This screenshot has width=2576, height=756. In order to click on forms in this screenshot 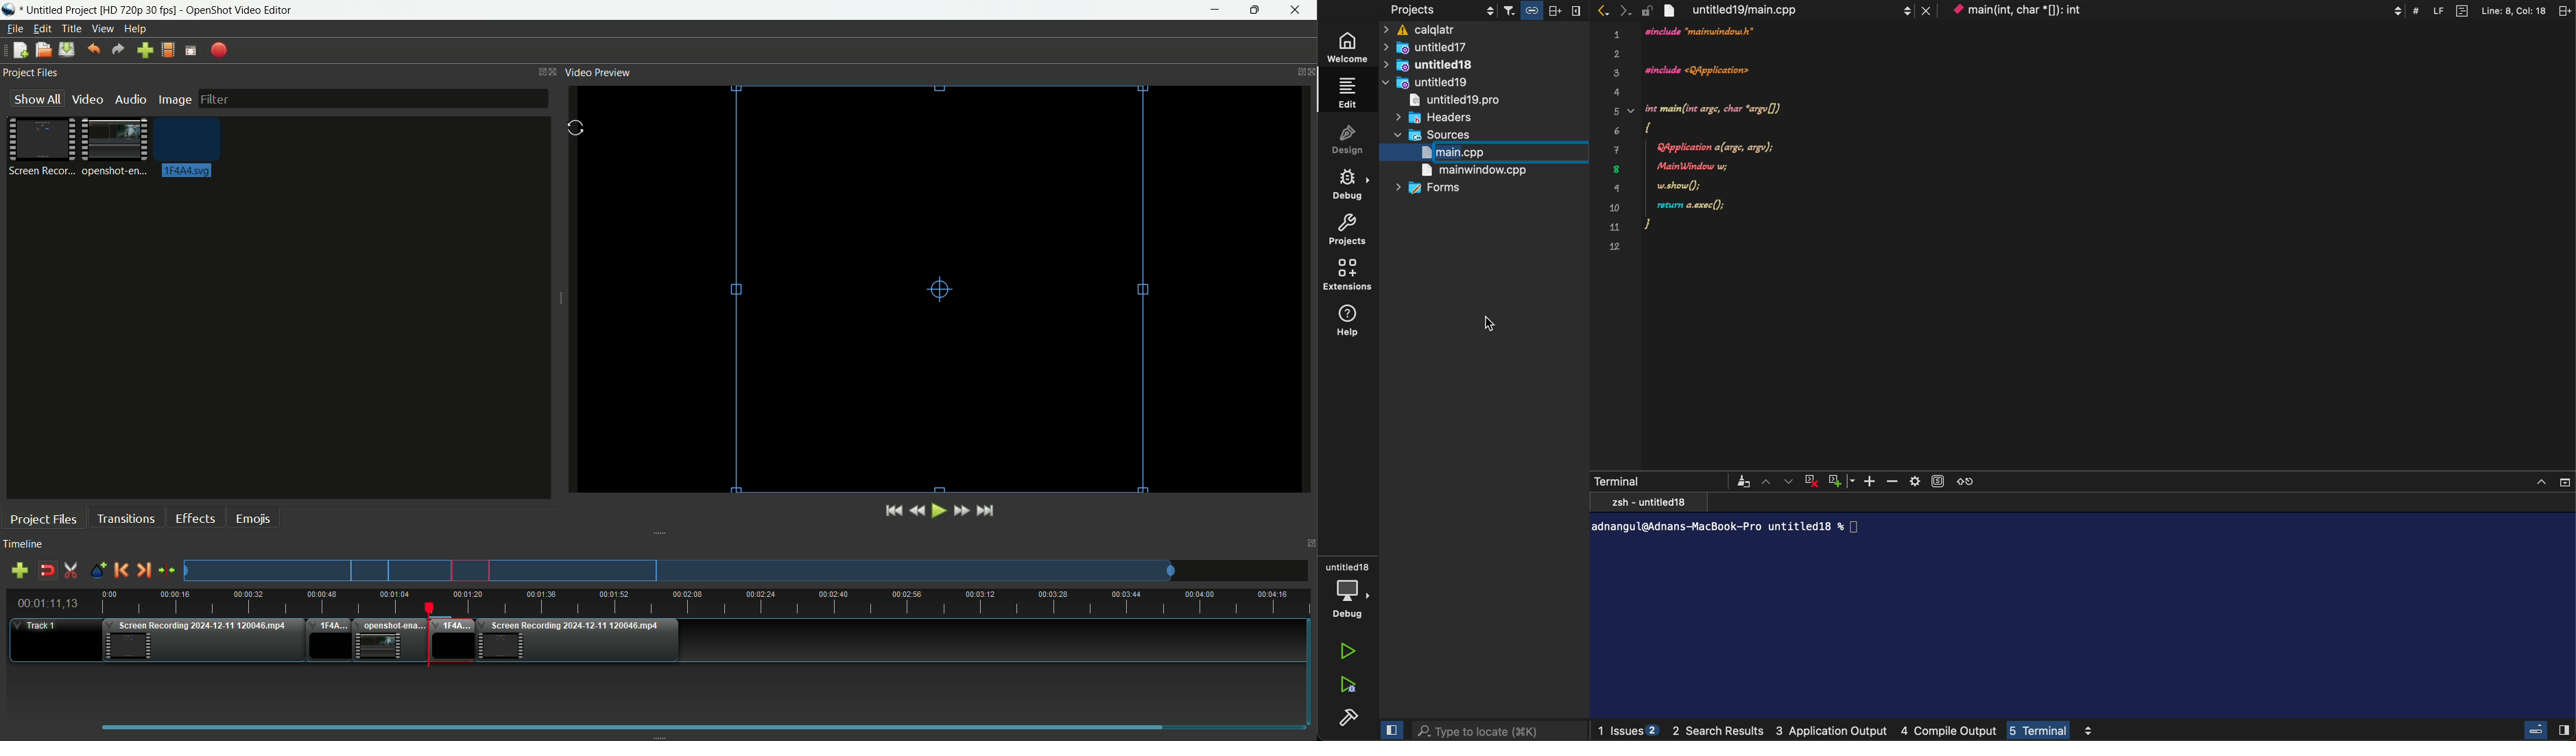, I will do `click(1434, 189)`.